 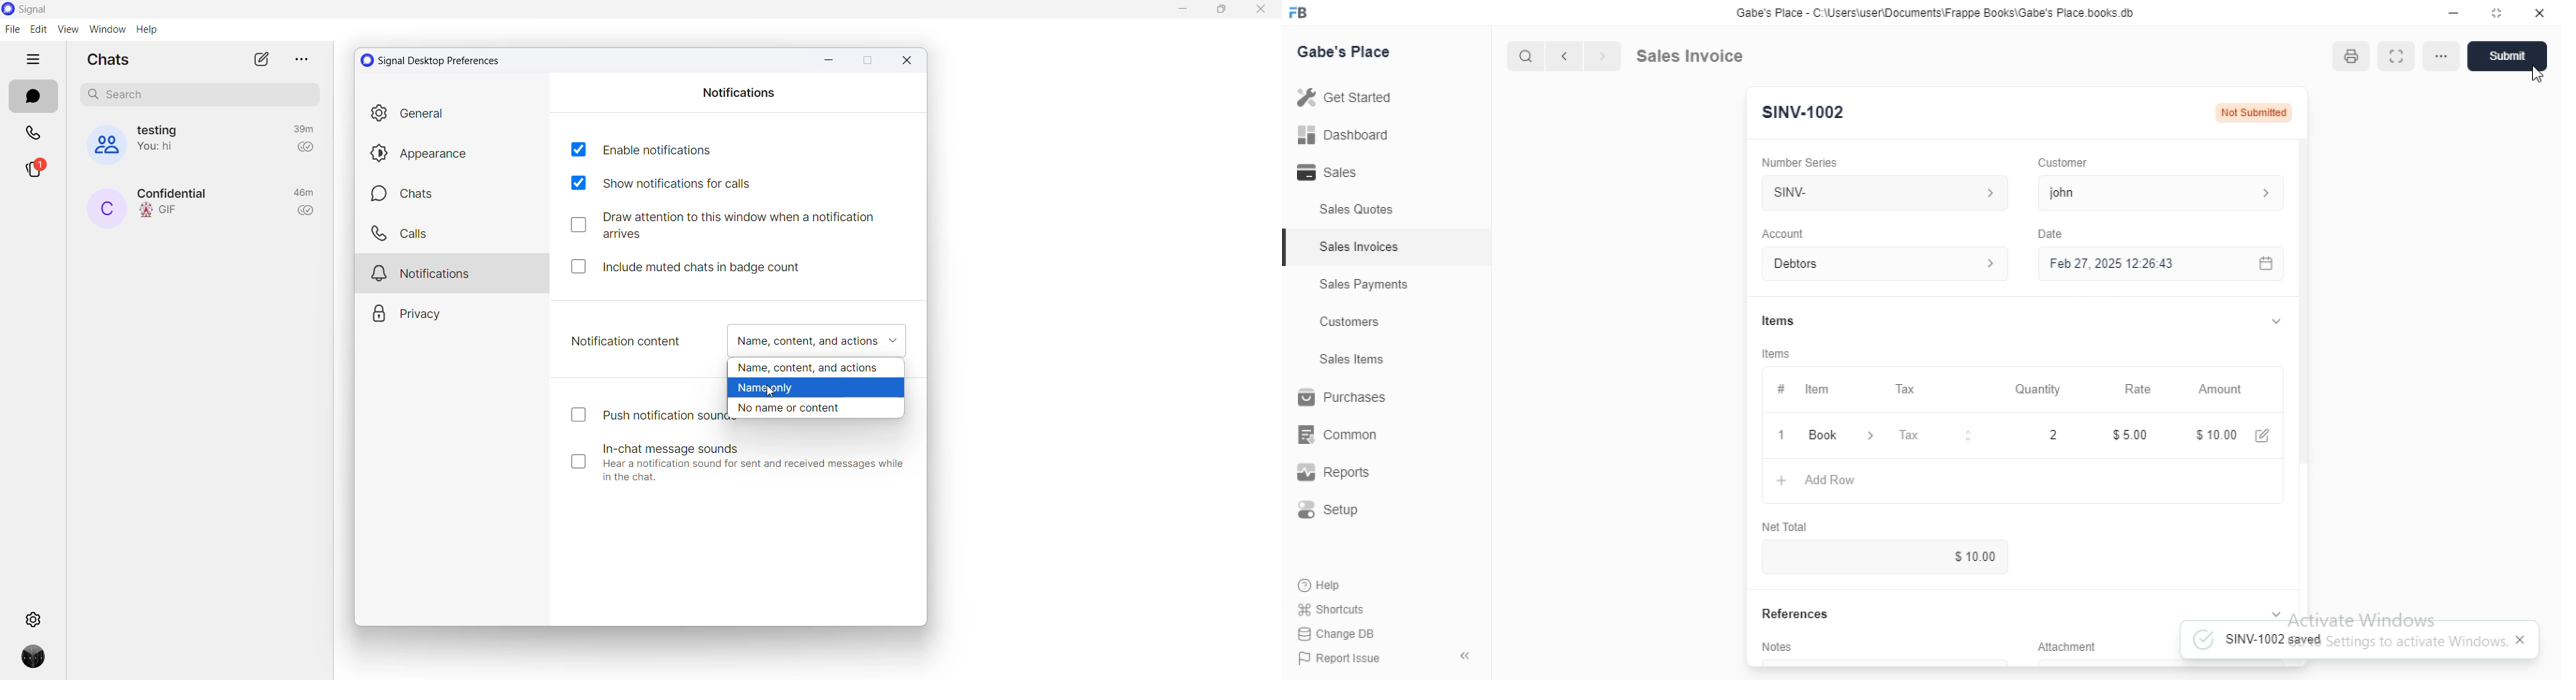 I want to click on Net total, so click(x=1783, y=528).